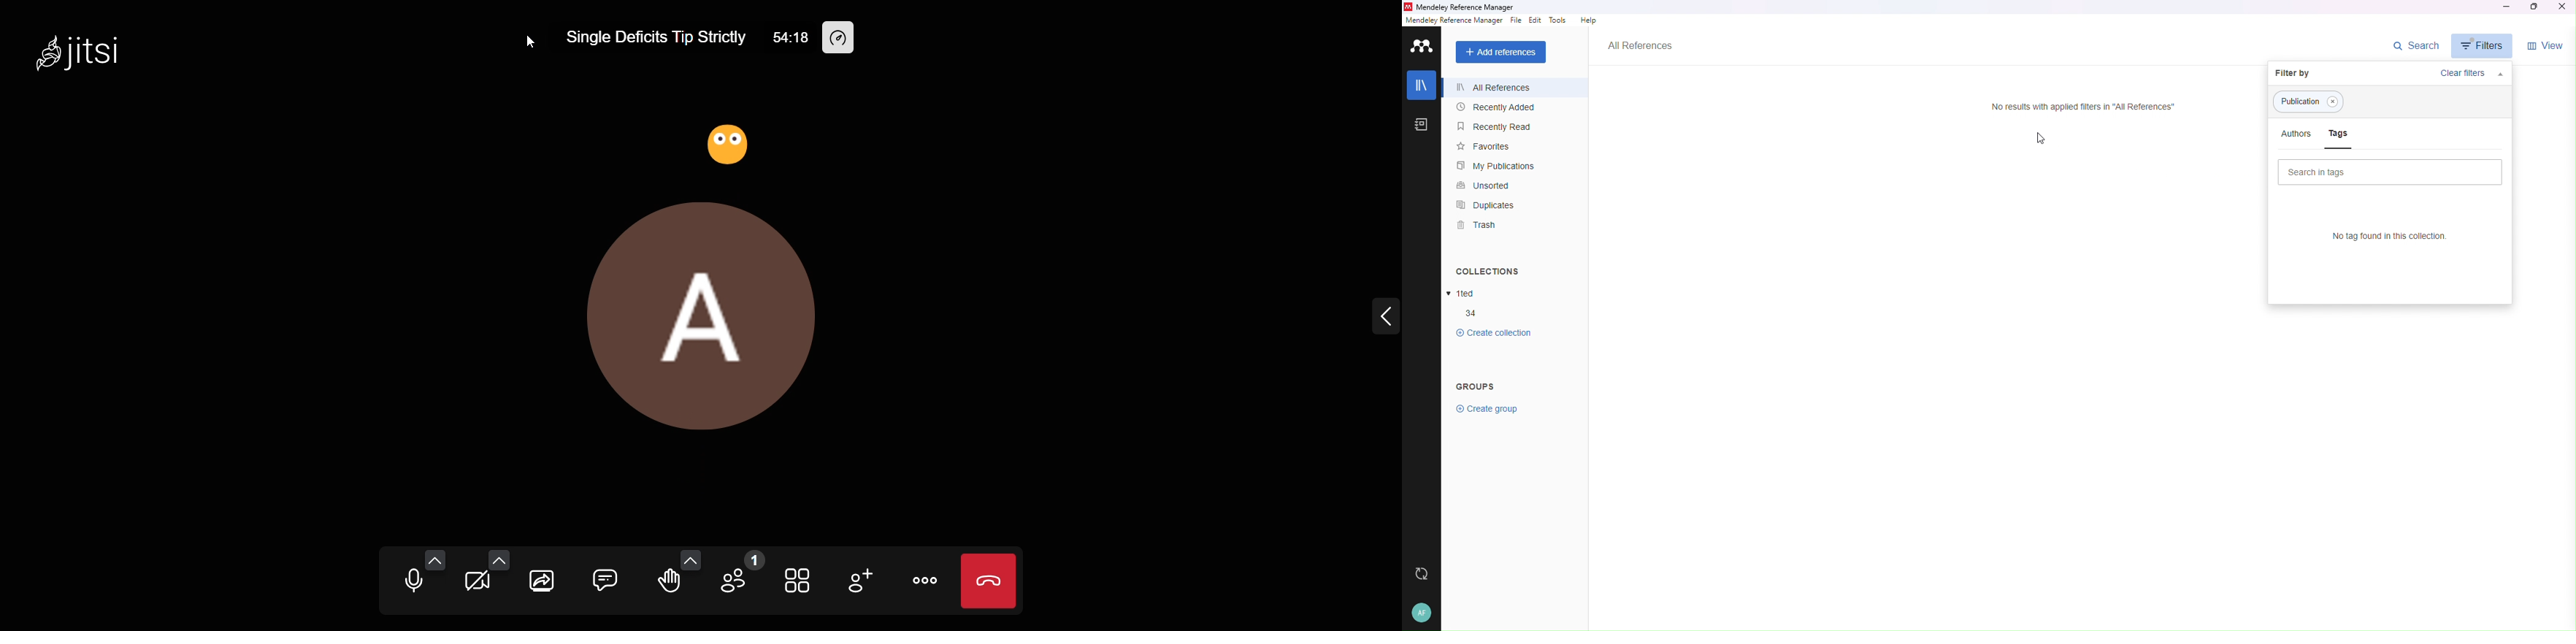  What do you see at coordinates (1423, 576) in the screenshot?
I see `Refresh` at bounding box center [1423, 576].